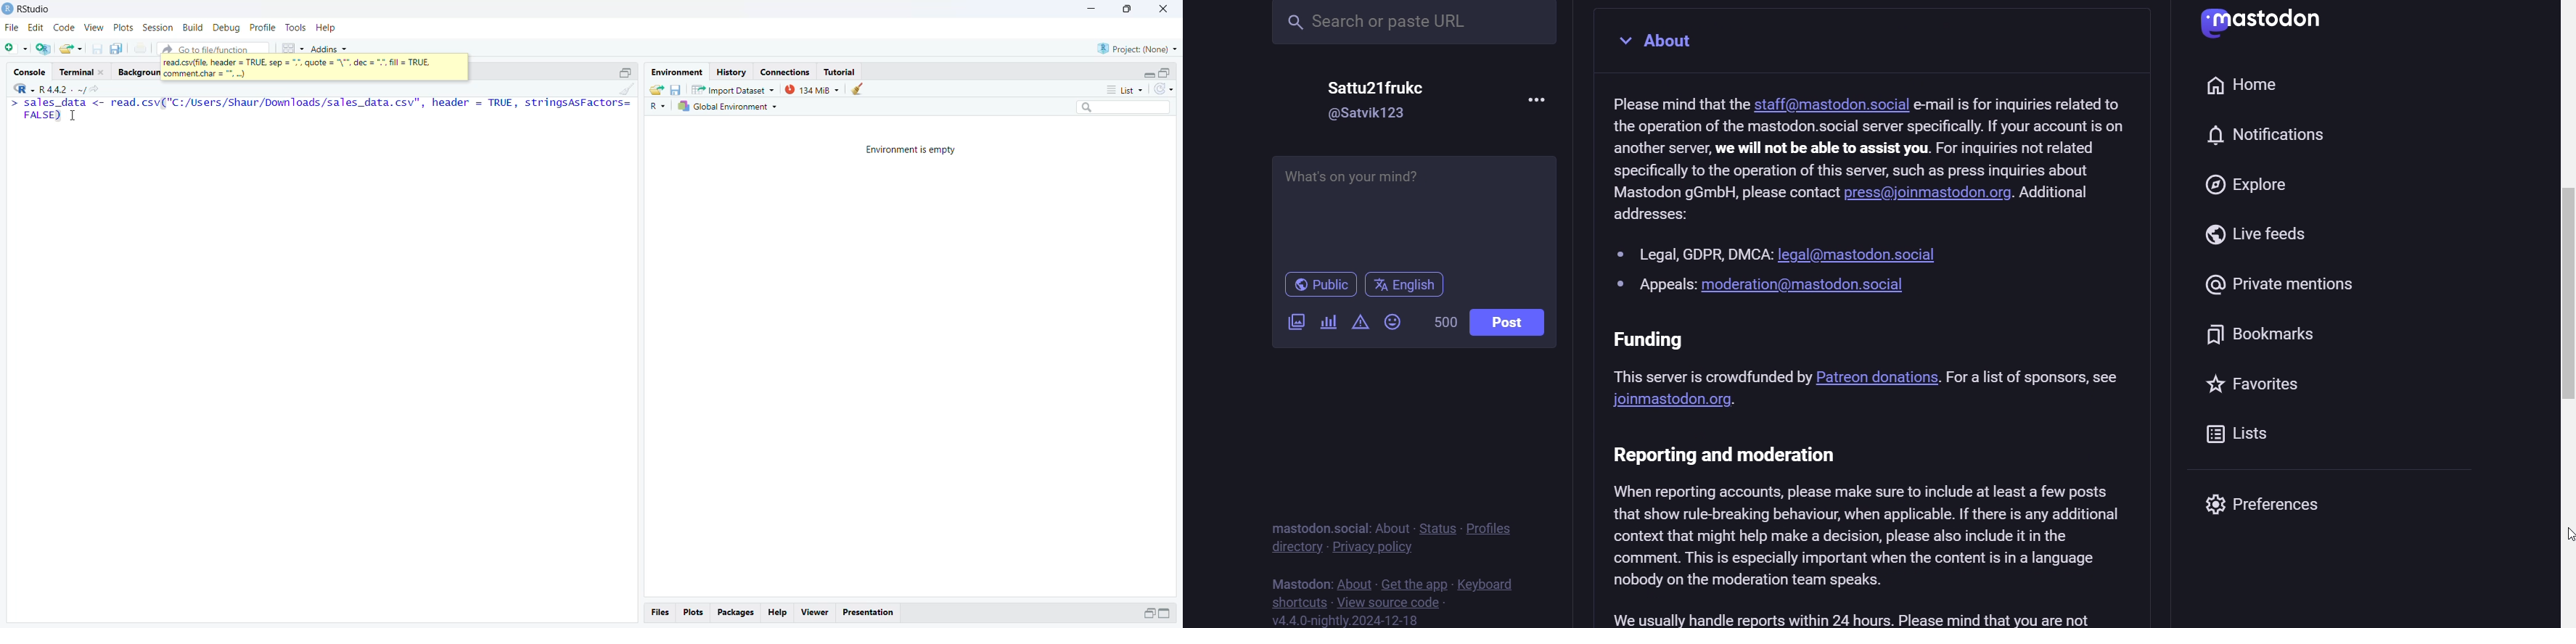 The width and height of the screenshot is (2576, 644). I want to click on read.csv(file header=TRUE sep=",", quote= "\",doc=".", fill = TRUE comment.char=".", so click(317, 68).